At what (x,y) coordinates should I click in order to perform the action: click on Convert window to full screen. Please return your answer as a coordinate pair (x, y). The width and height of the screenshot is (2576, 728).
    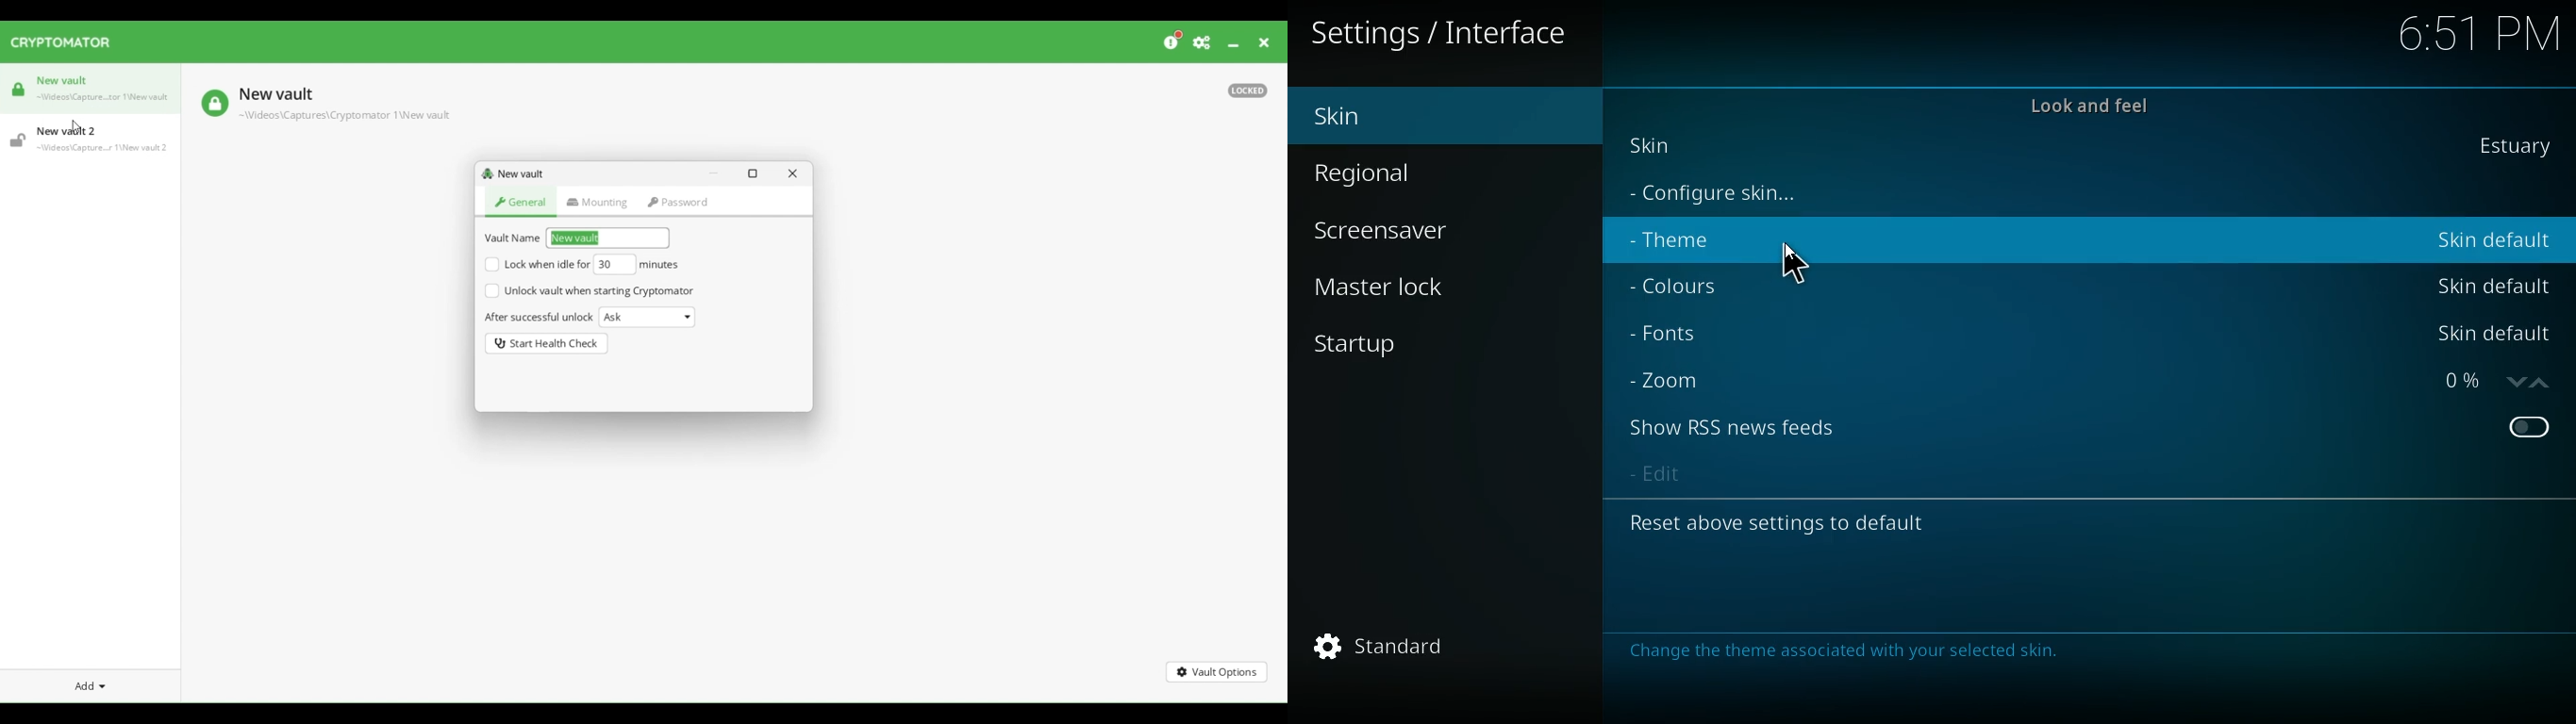
    Looking at the image, I should click on (753, 174).